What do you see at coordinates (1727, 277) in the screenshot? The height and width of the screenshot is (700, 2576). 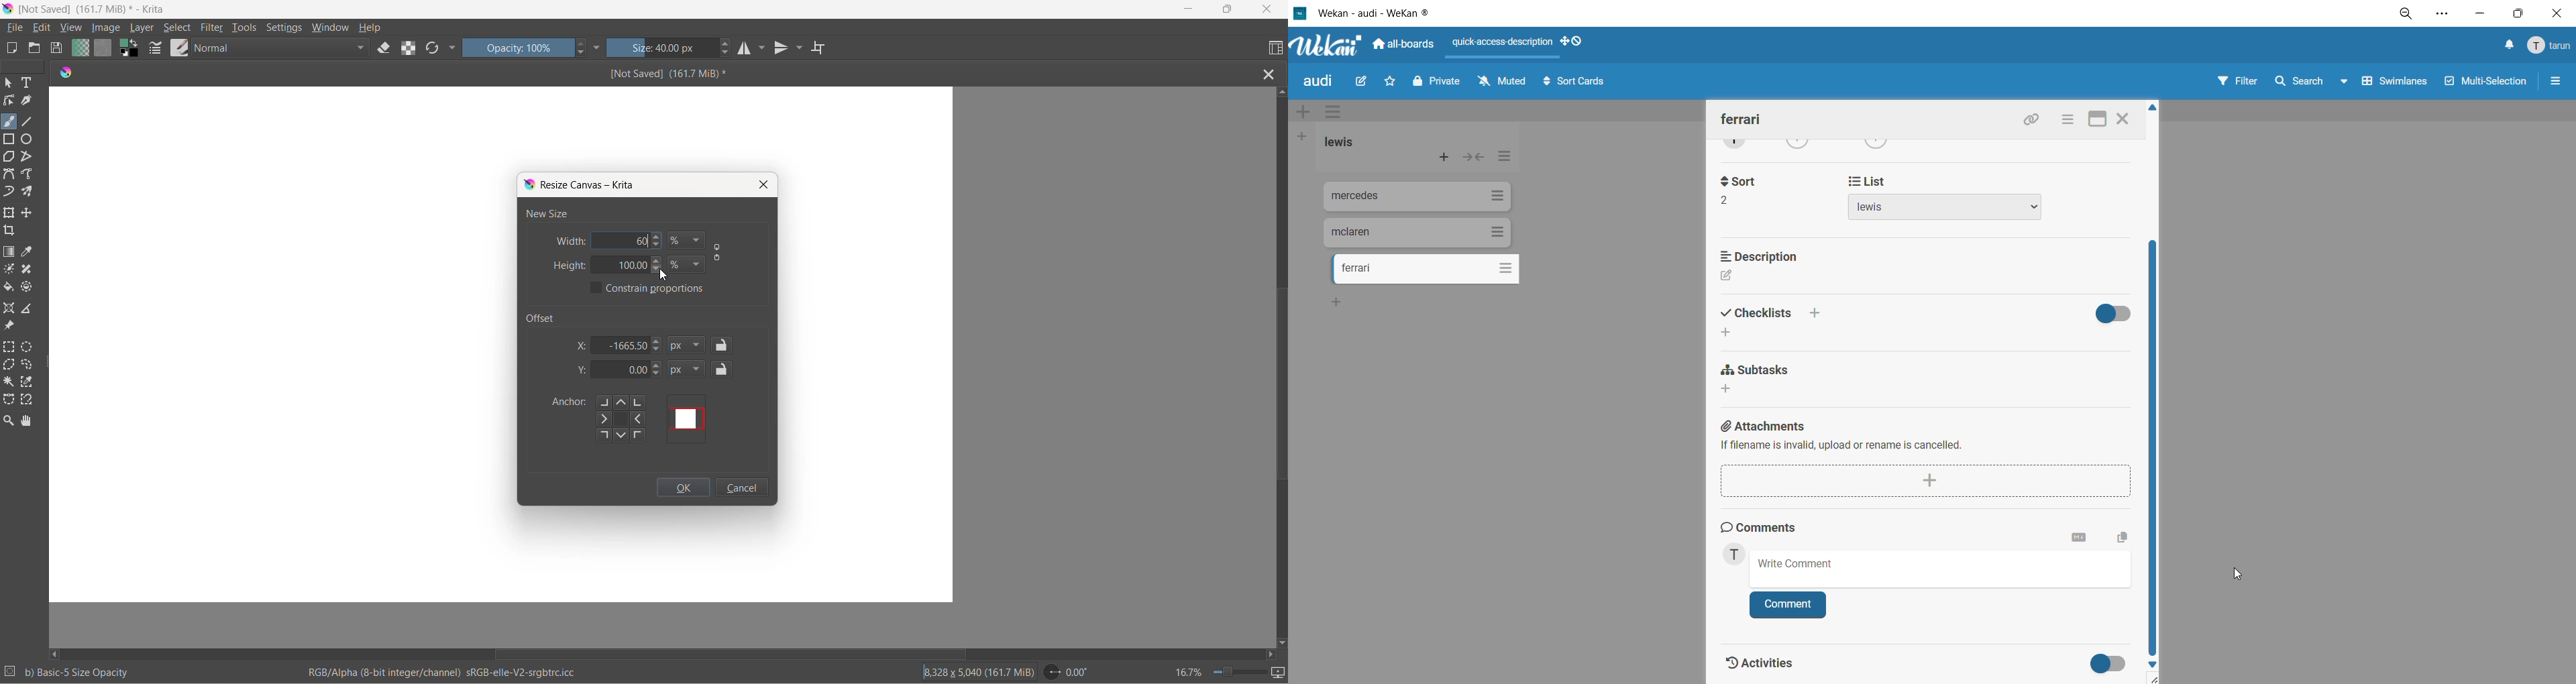 I see `edit` at bounding box center [1727, 277].